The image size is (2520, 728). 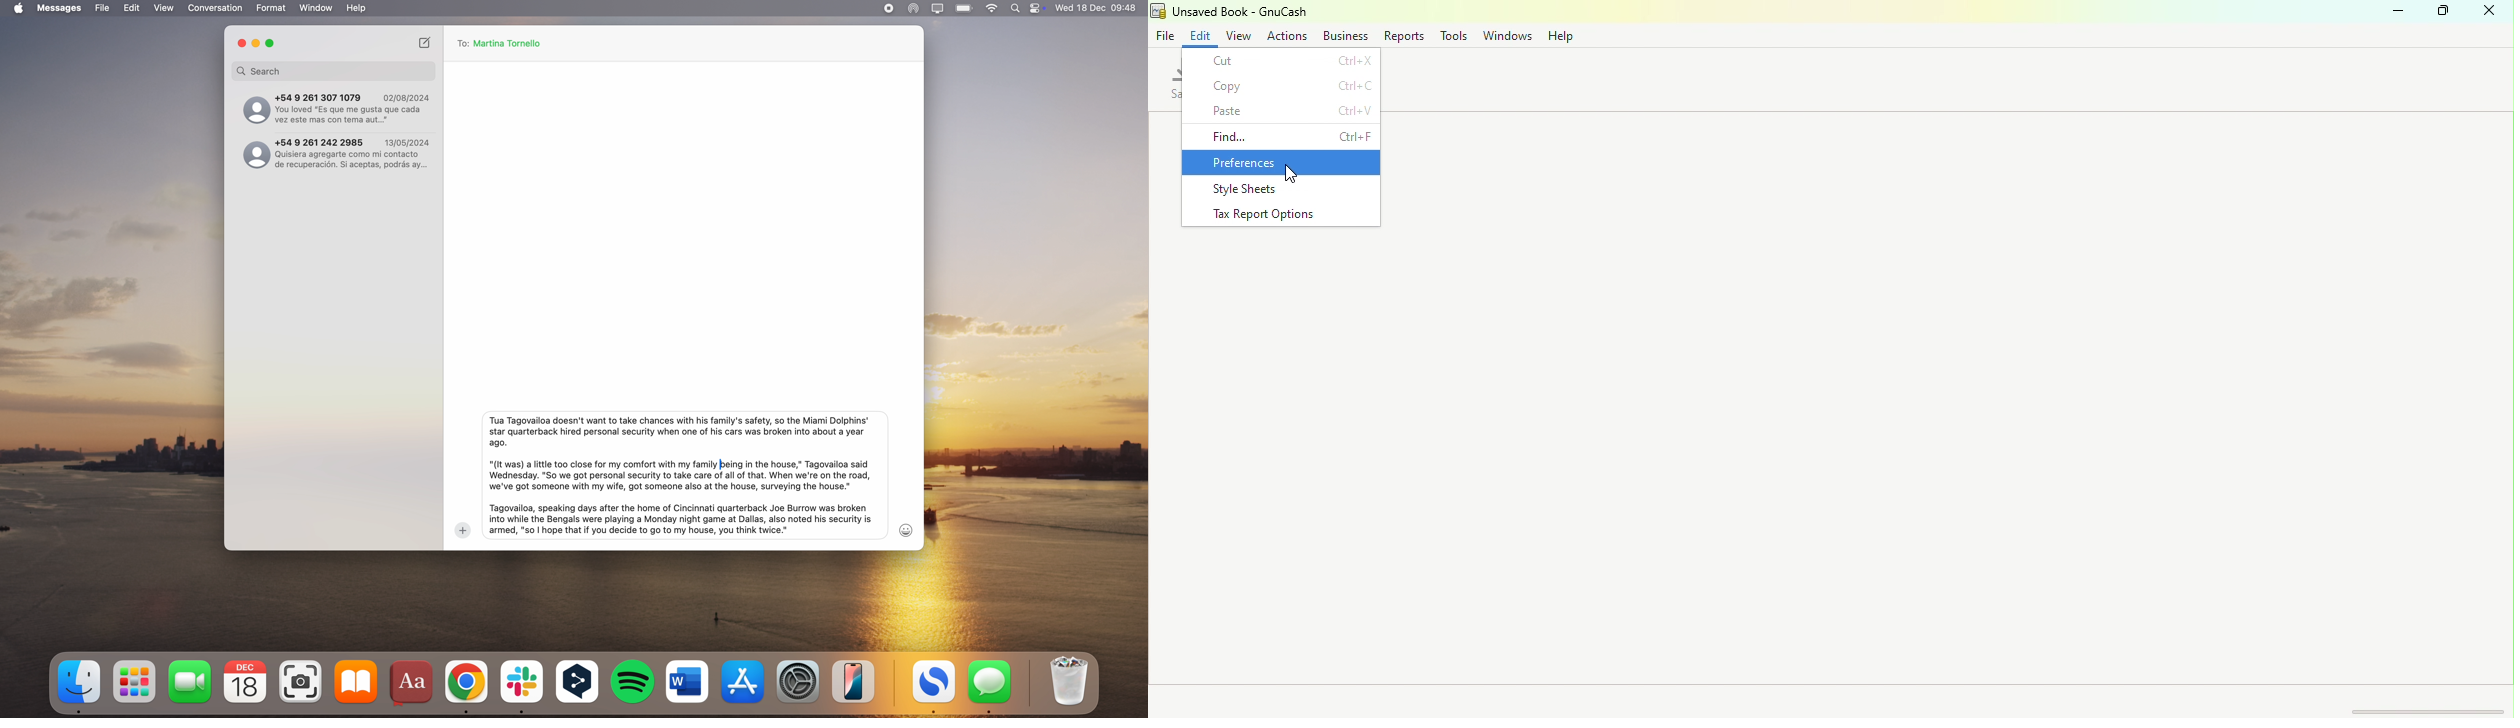 What do you see at coordinates (61, 8) in the screenshot?
I see `messages` at bounding box center [61, 8].